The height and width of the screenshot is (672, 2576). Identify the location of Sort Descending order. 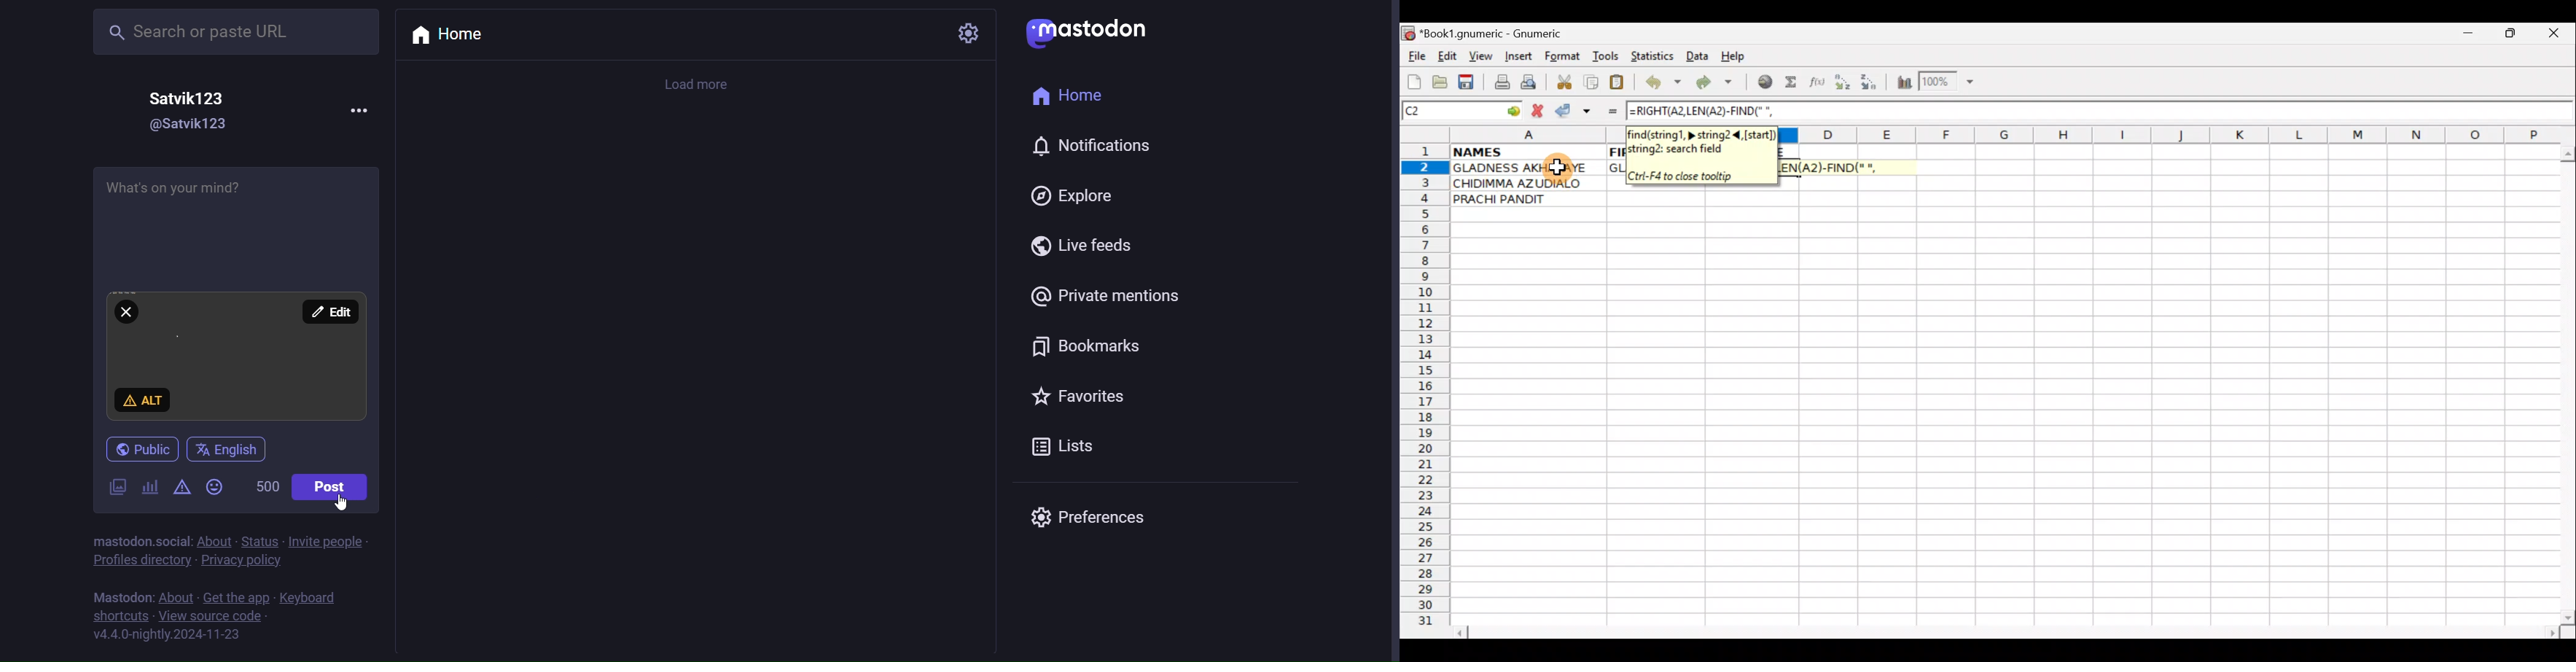
(1872, 85).